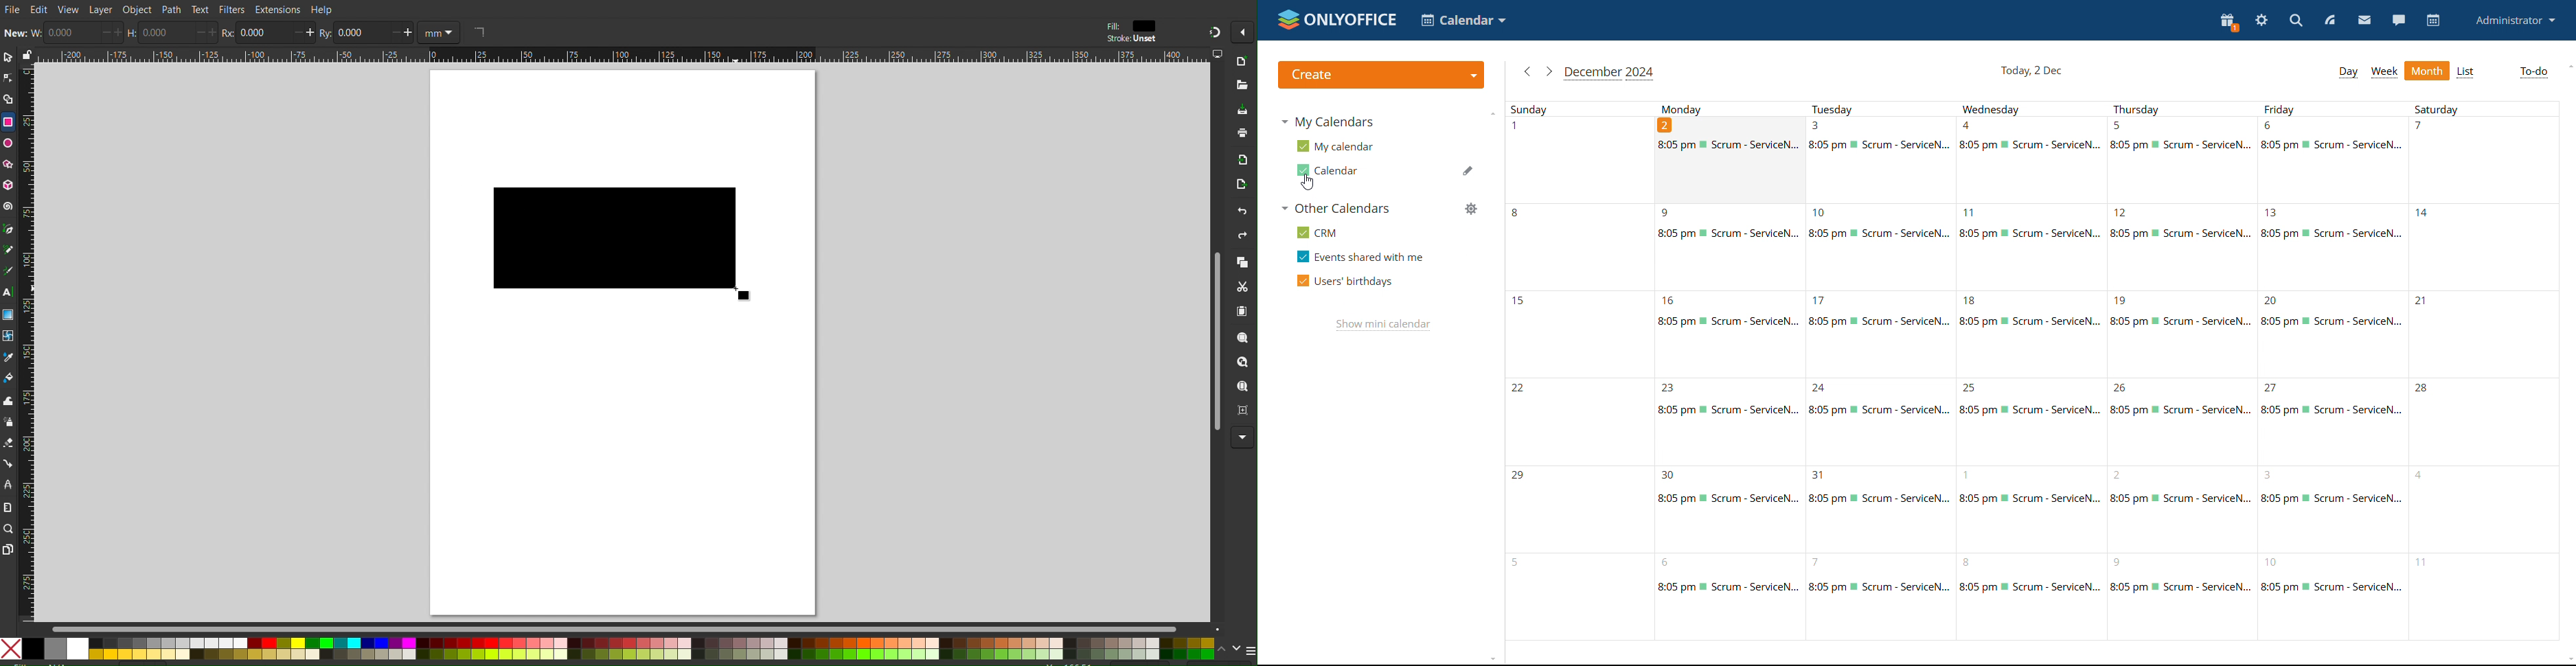 This screenshot has width=2576, height=672. Describe the element at coordinates (1464, 21) in the screenshot. I see `select application` at that location.